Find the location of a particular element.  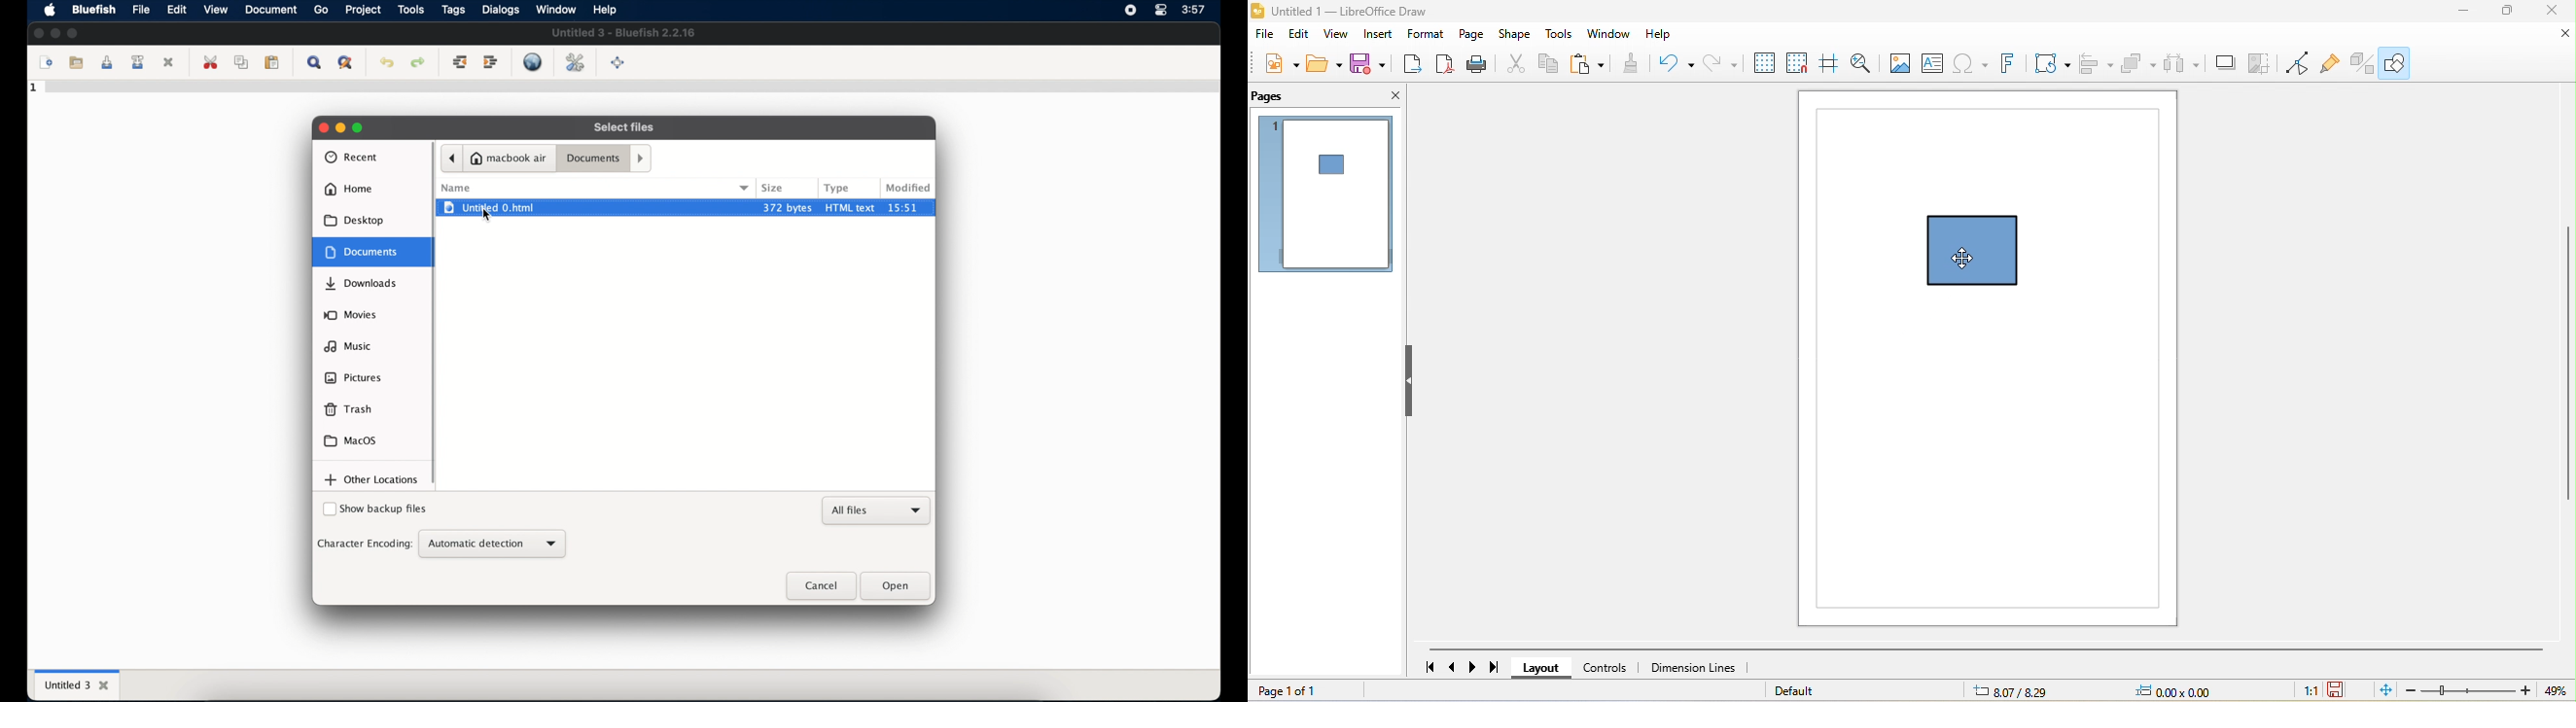

toggle point edit mode is located at coordinates (2299, 65).